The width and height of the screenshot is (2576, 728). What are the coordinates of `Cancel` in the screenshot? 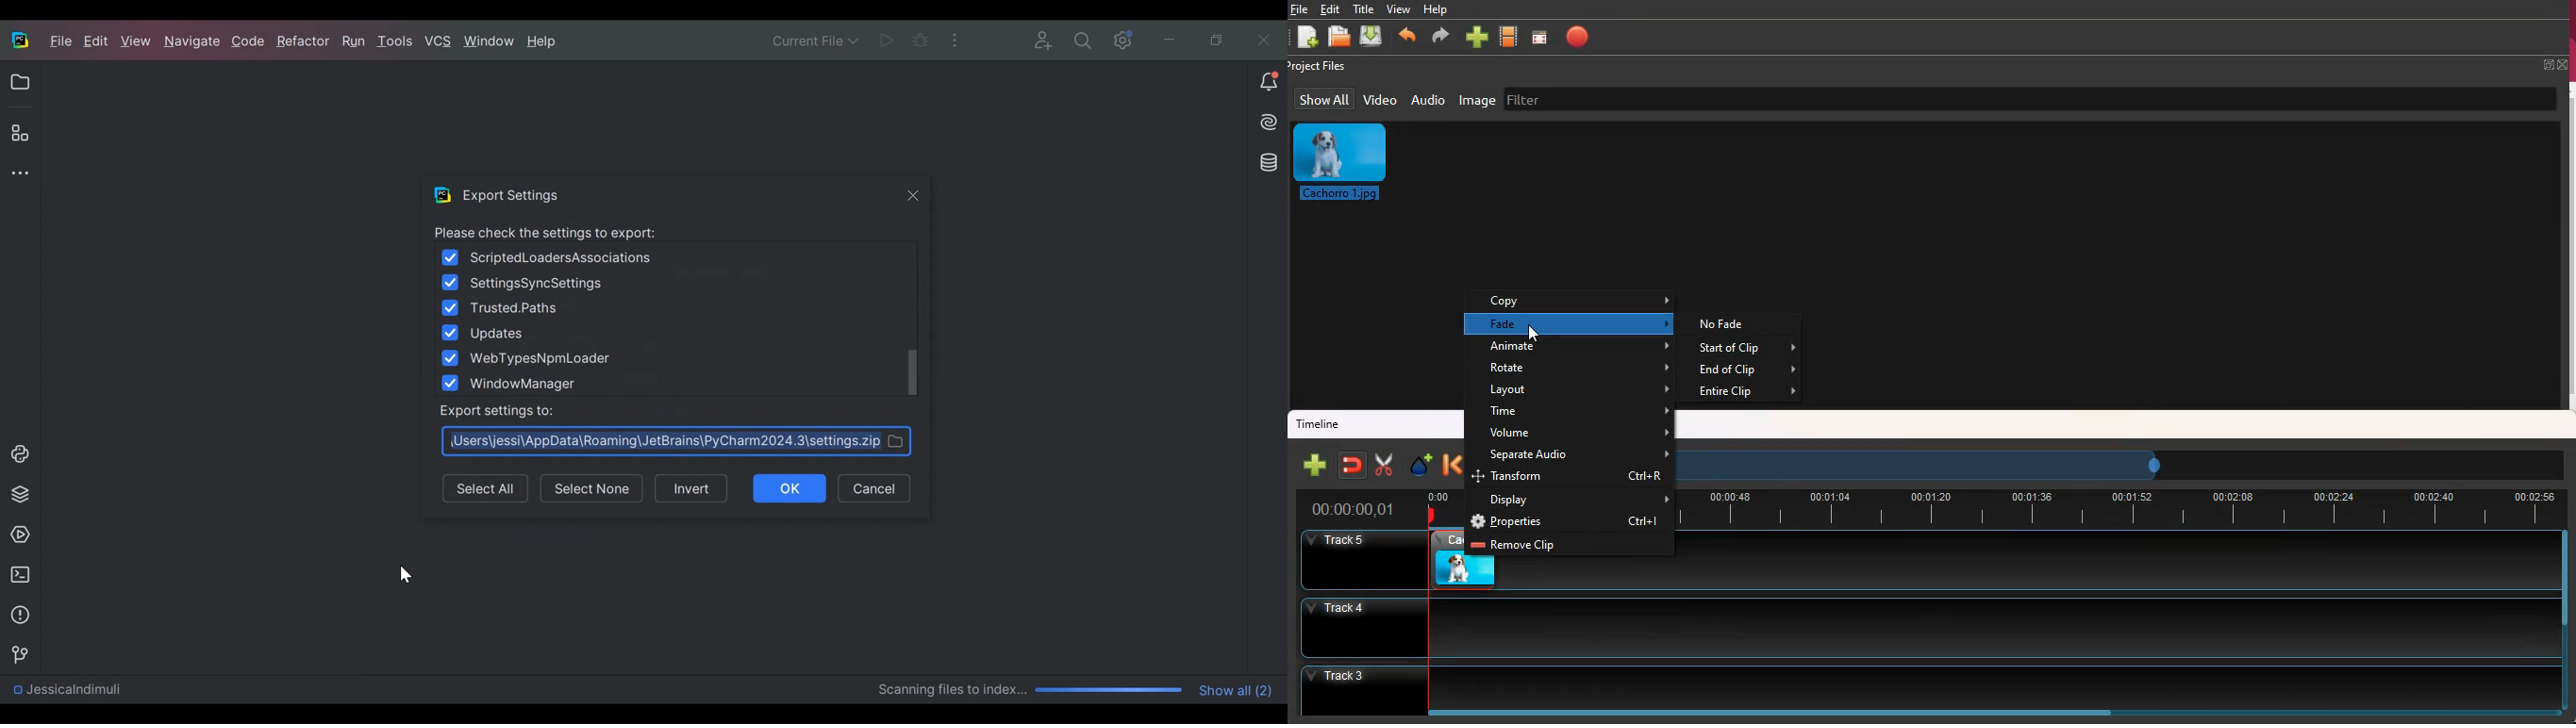 It's located at (877, 489).